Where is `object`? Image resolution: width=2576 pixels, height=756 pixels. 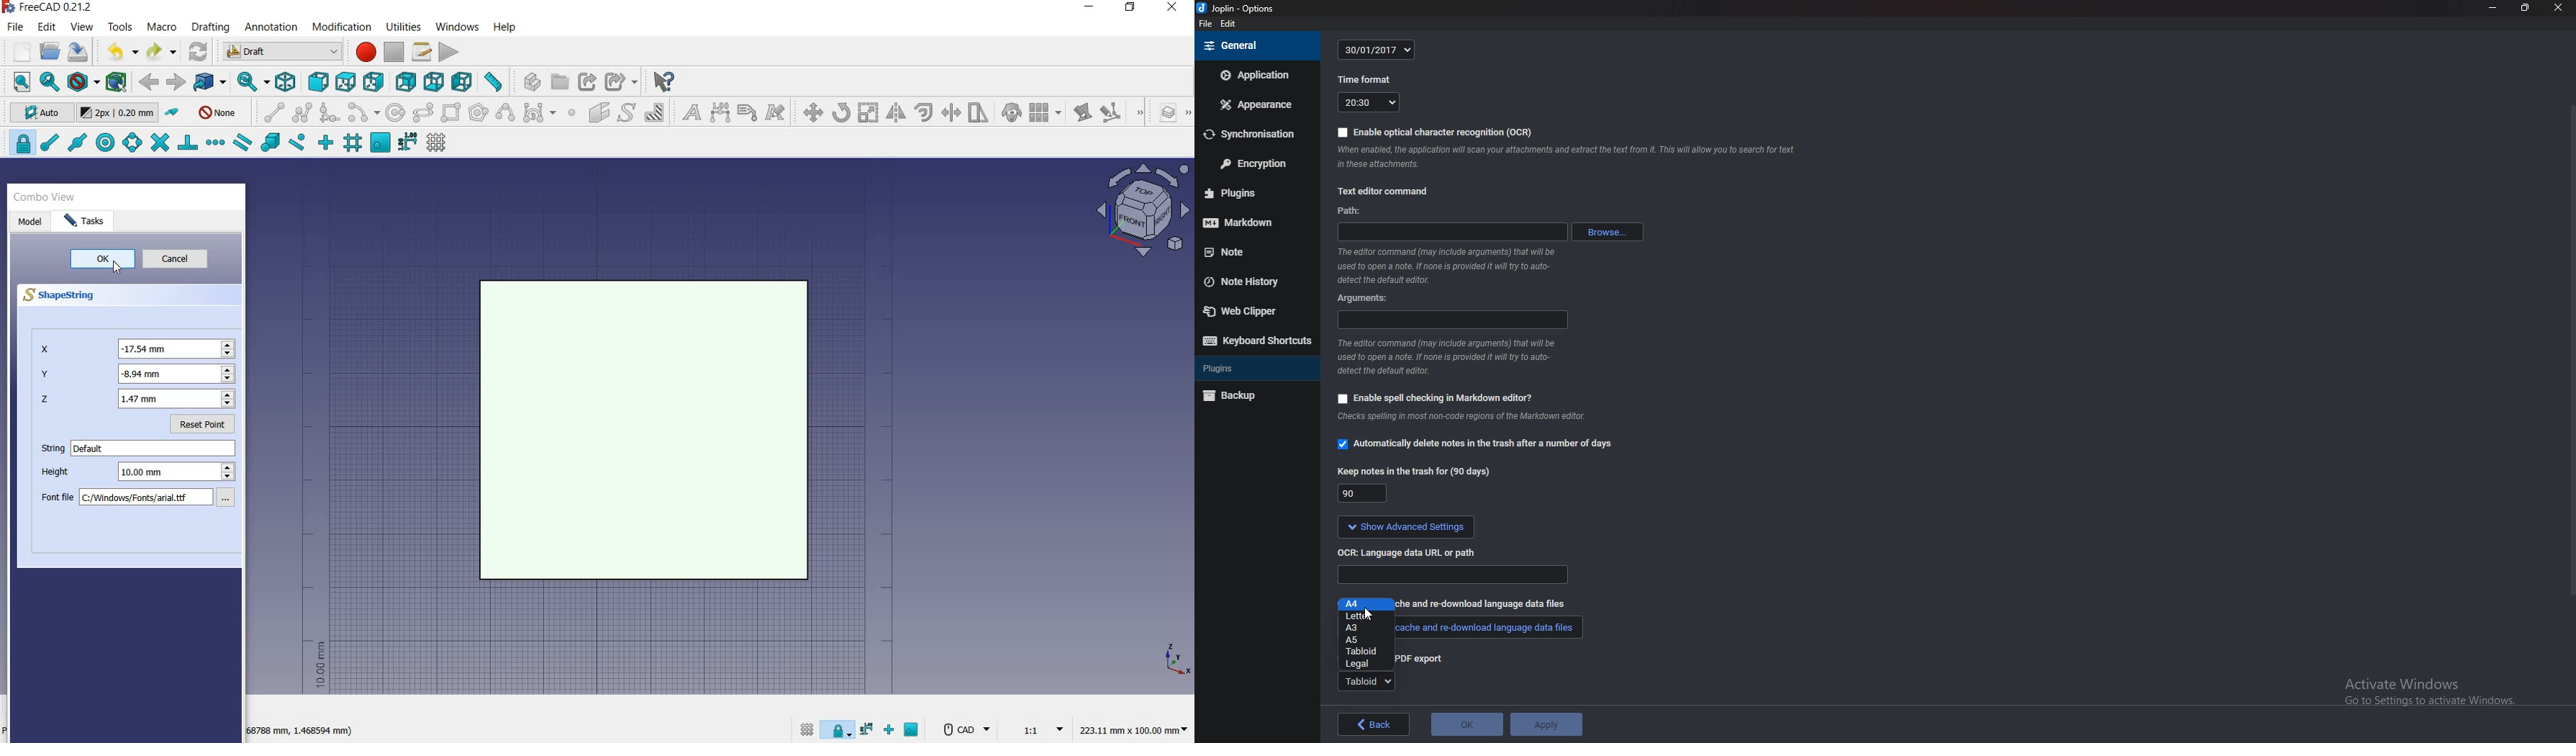
object is located at coordinates (645, 429).